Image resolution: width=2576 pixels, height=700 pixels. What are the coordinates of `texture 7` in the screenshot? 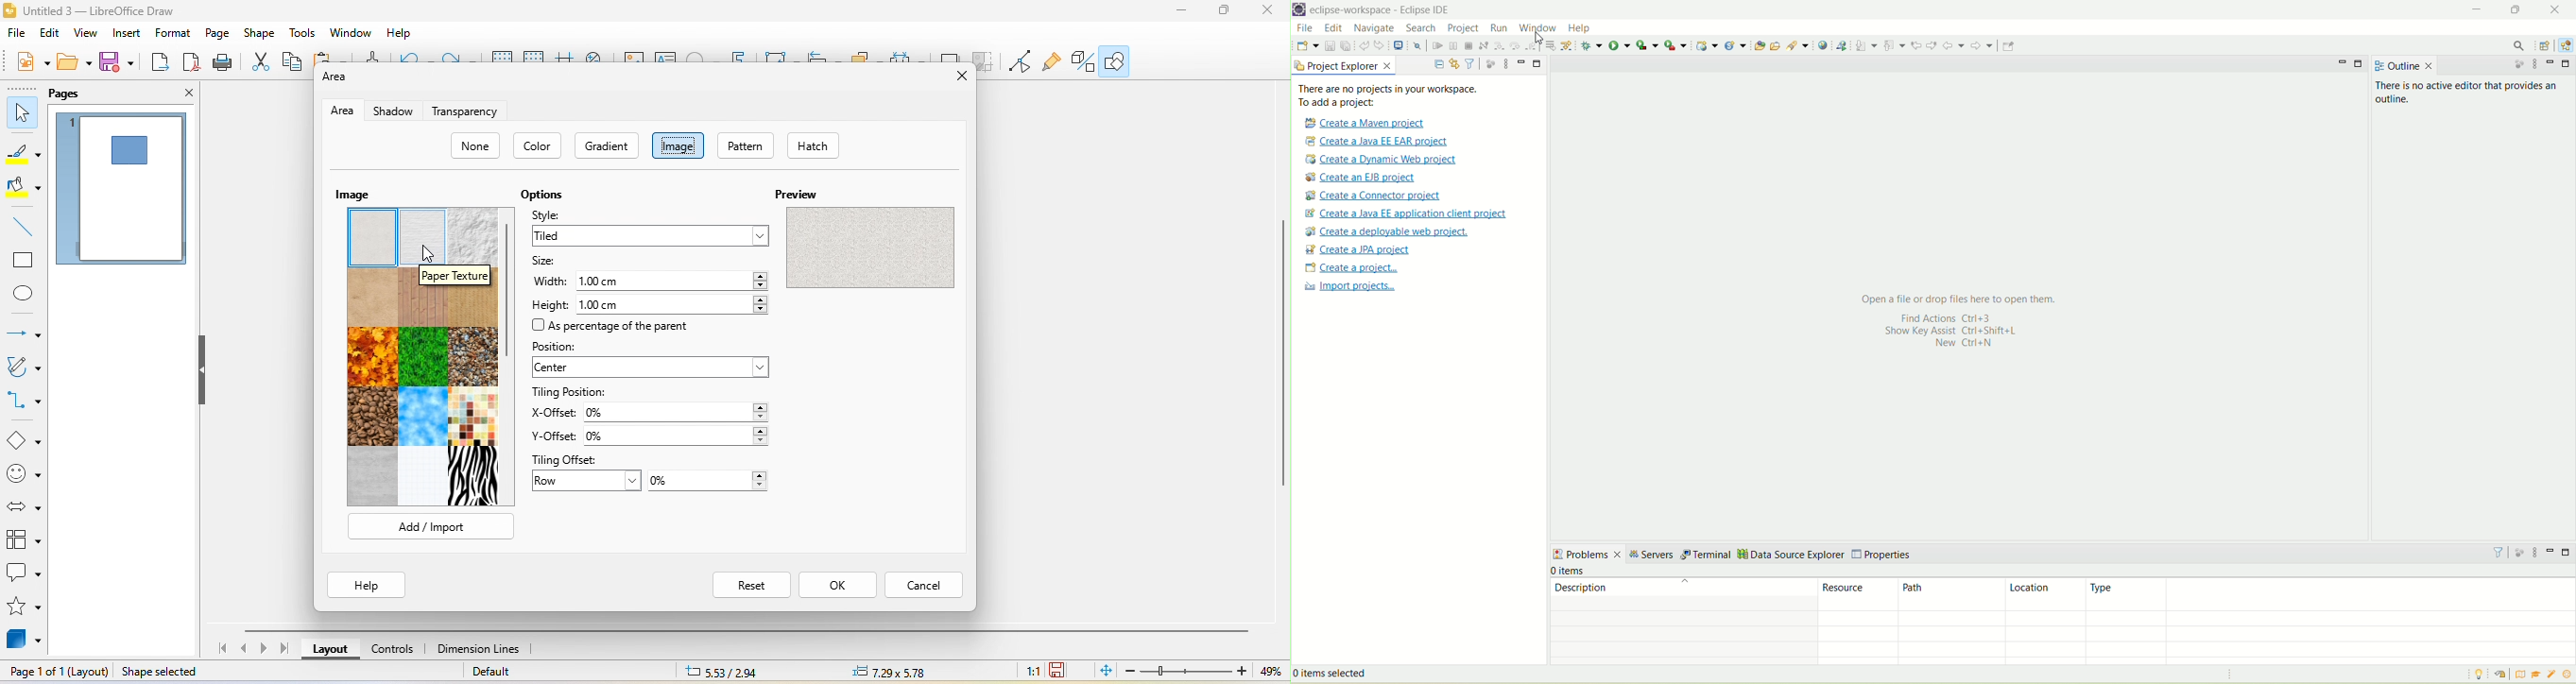 It's located at (373, 355).